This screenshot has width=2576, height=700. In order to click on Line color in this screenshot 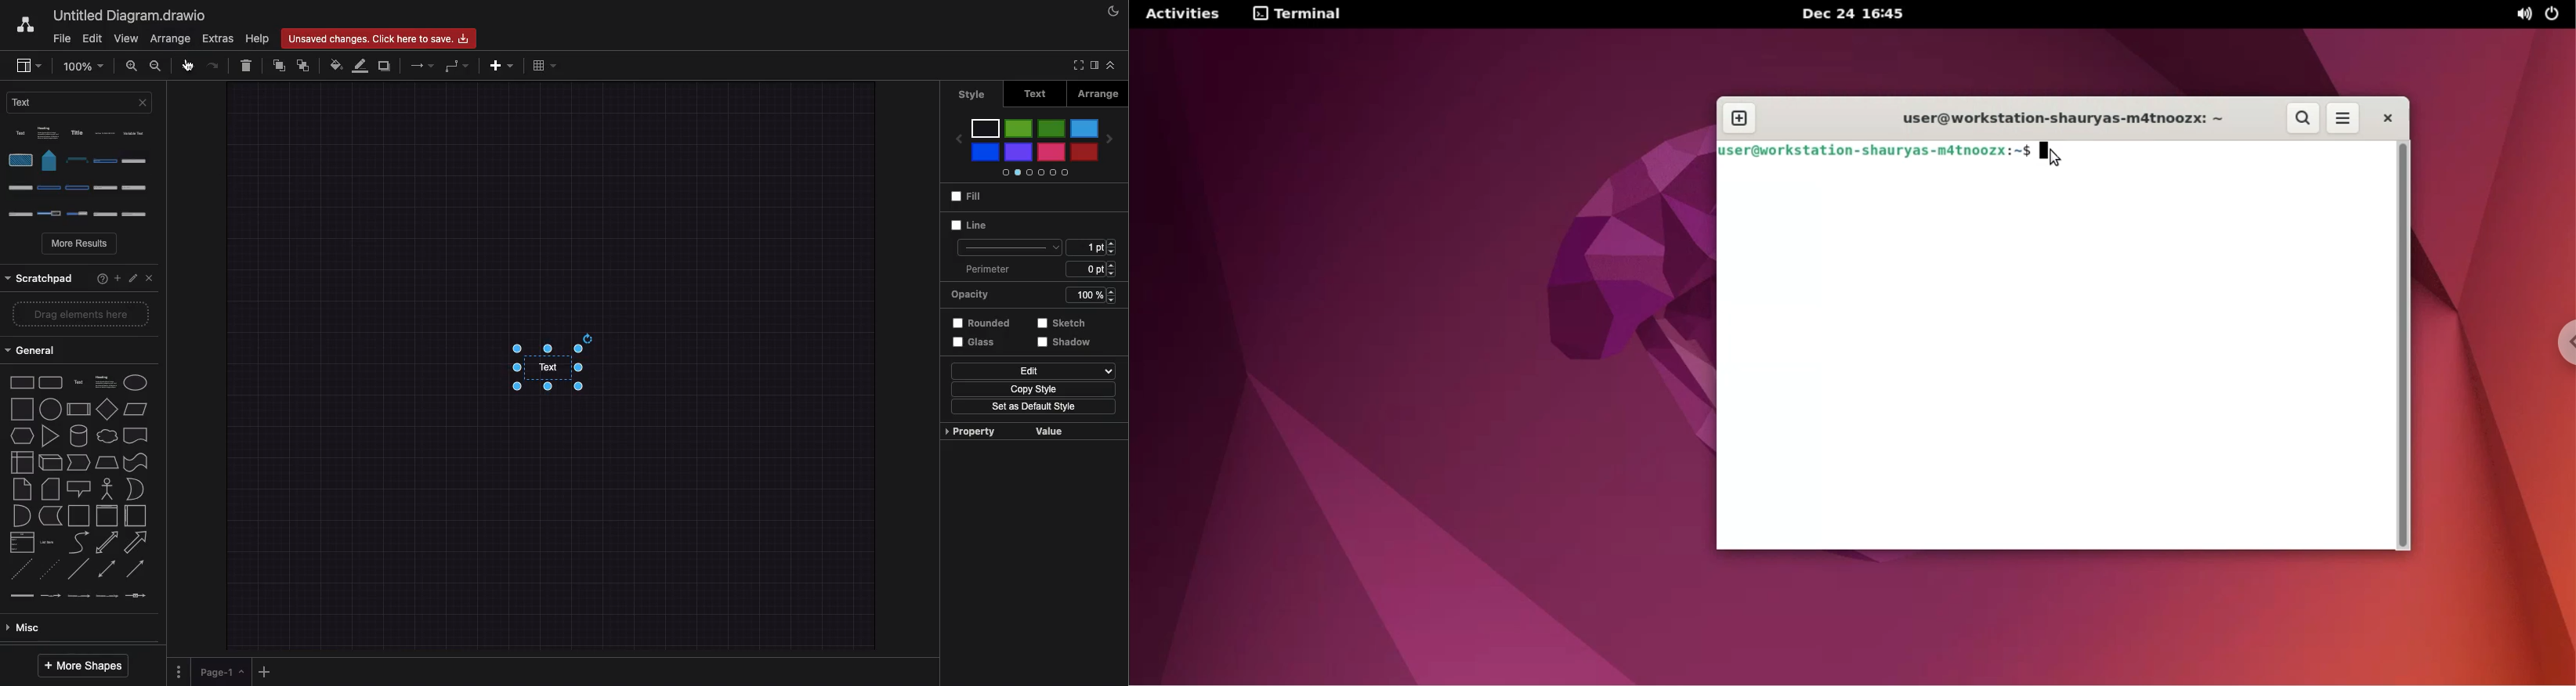, I will do `click(361, 67)`.